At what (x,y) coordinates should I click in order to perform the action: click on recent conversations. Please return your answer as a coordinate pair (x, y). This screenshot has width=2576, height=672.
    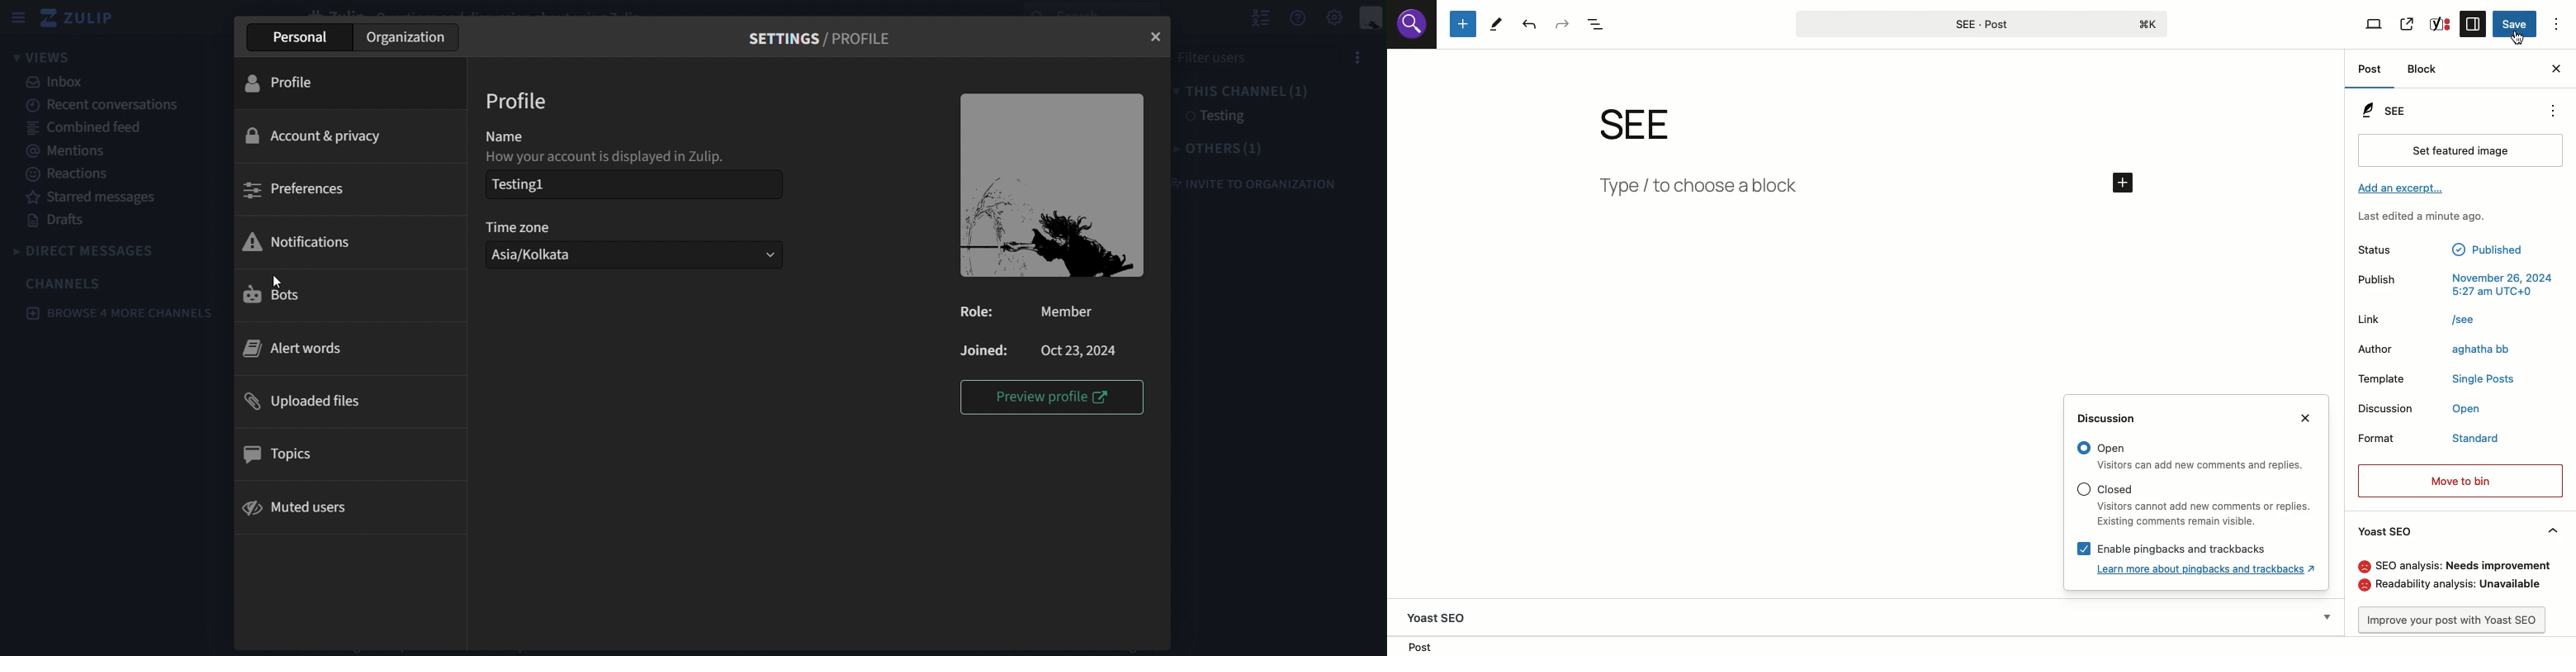
    Looking at the image, I should click on (113, 104).